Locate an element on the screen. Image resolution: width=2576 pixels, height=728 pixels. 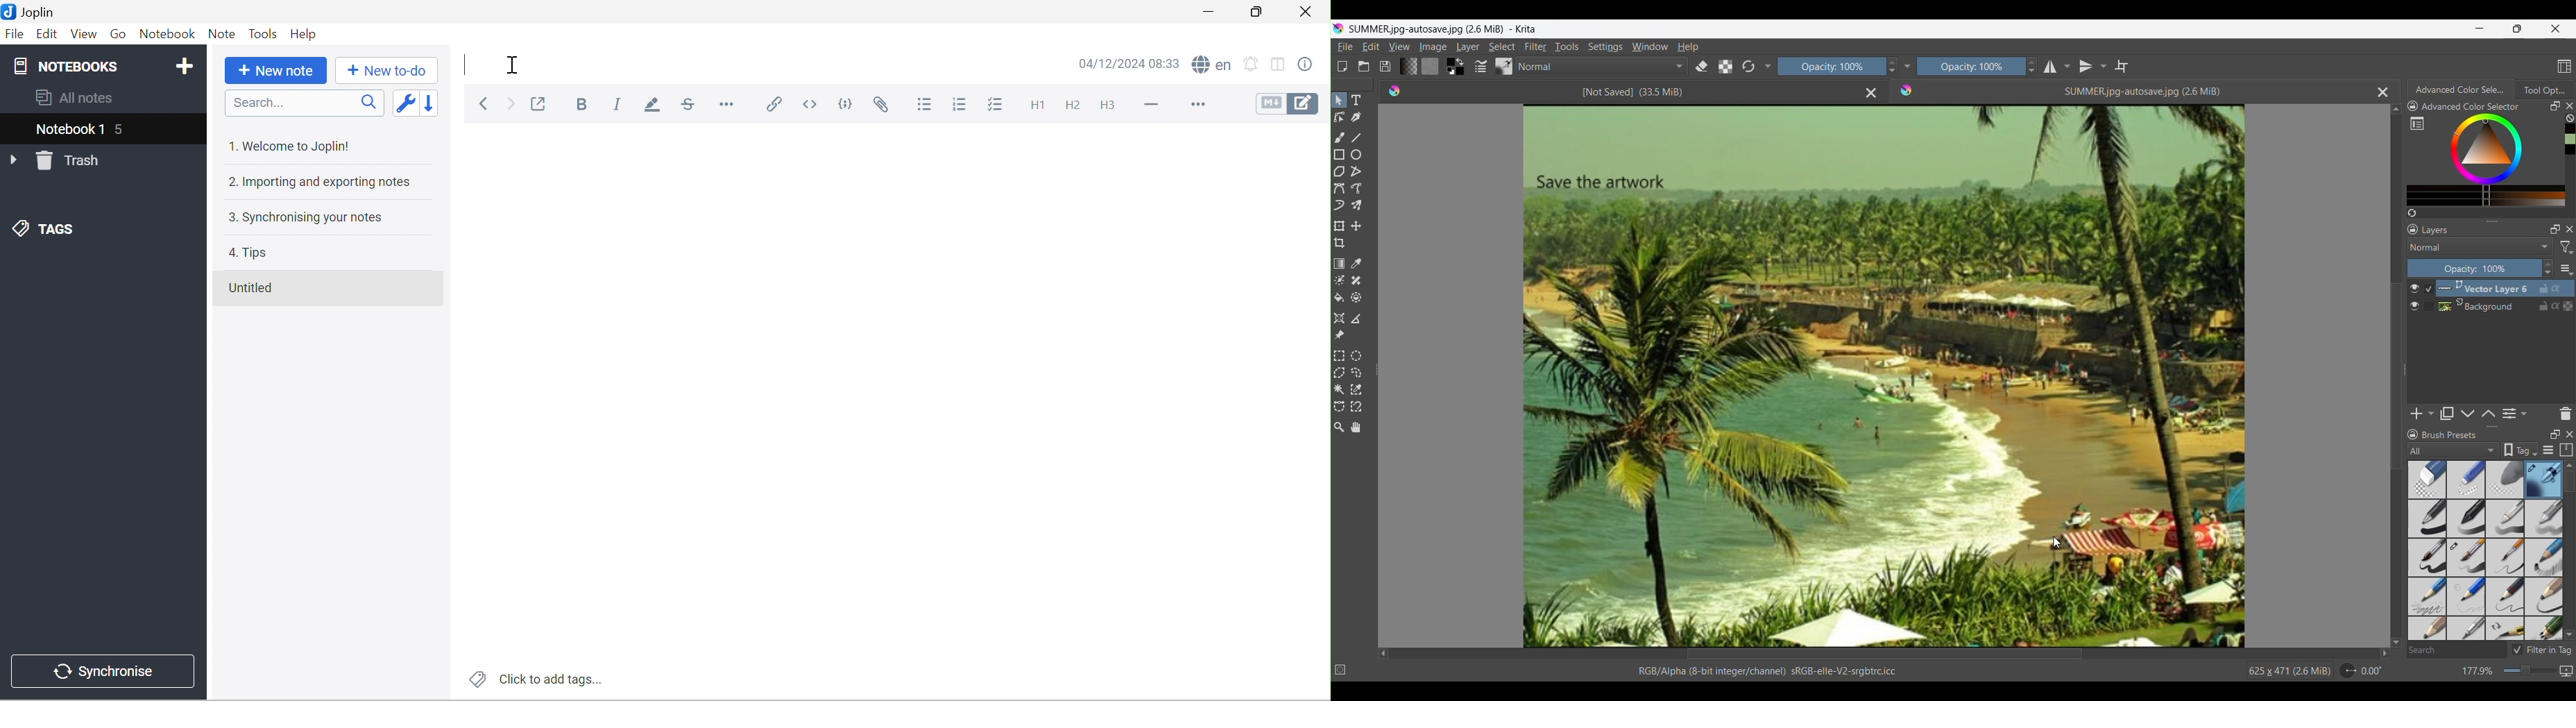
Note is located at coordinates (223, 33).